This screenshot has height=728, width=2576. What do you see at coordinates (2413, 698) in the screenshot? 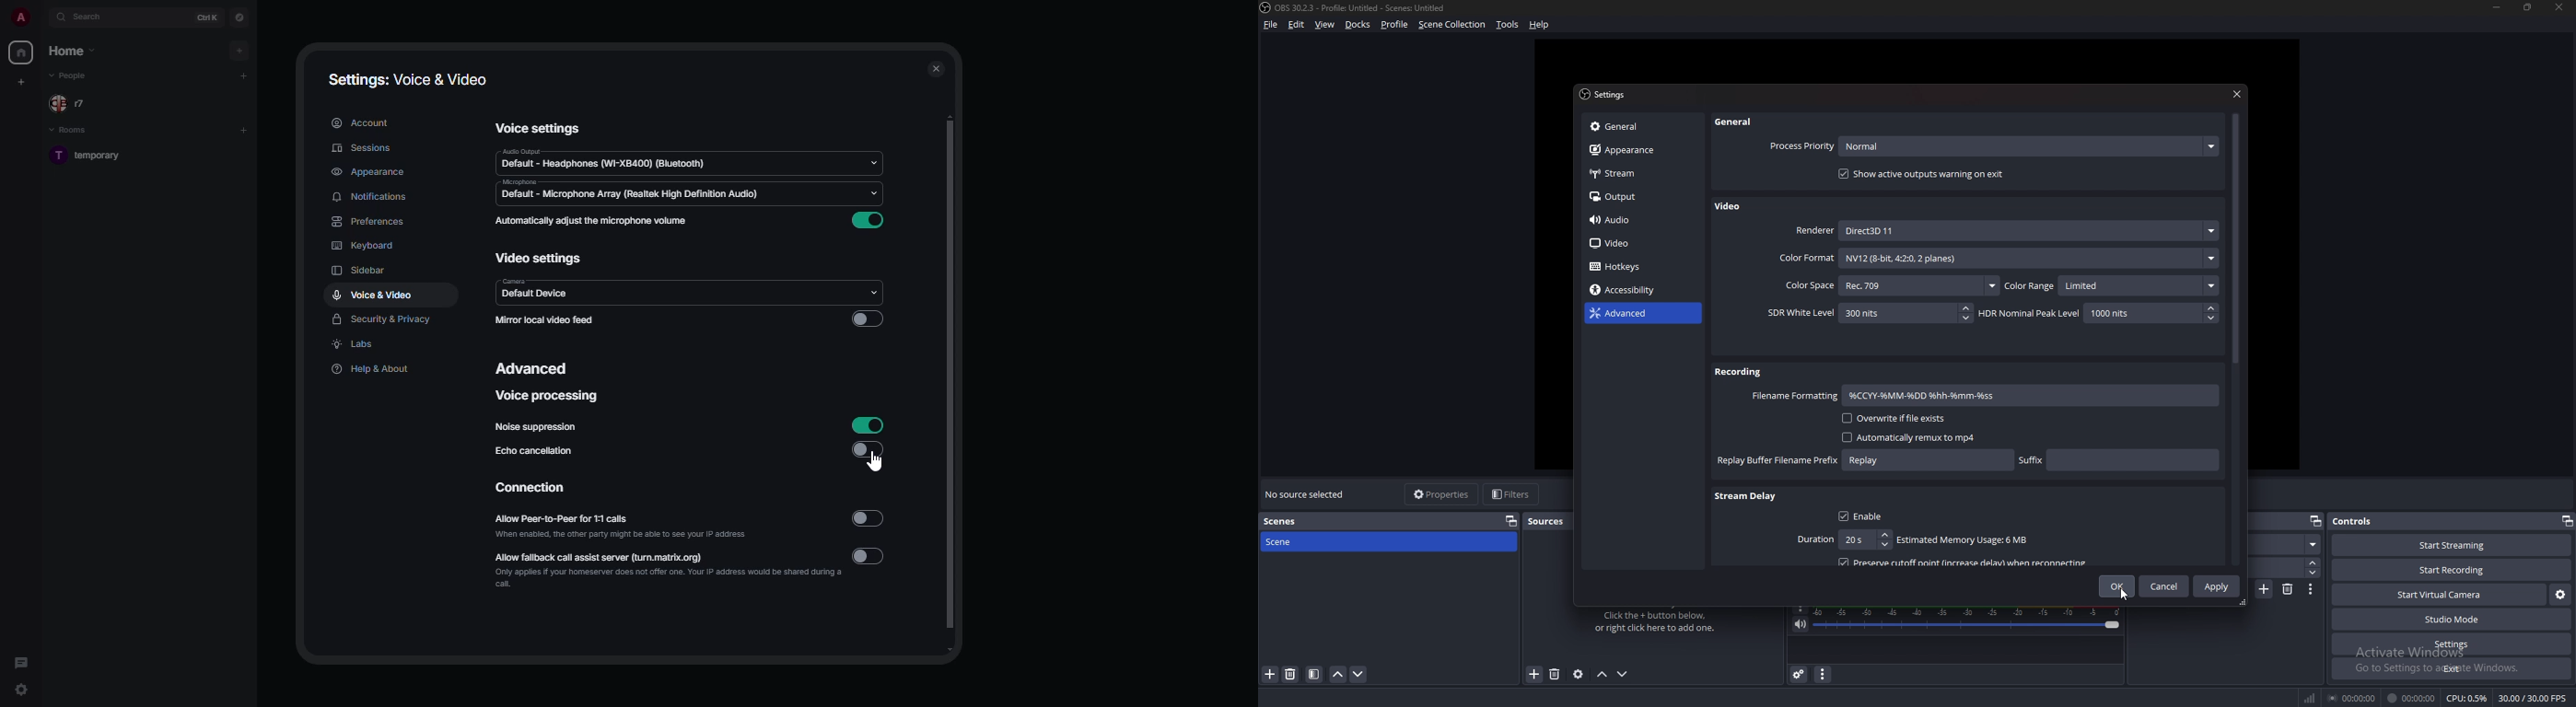
I see `00:00:00` at bounding box center [2413, 698].